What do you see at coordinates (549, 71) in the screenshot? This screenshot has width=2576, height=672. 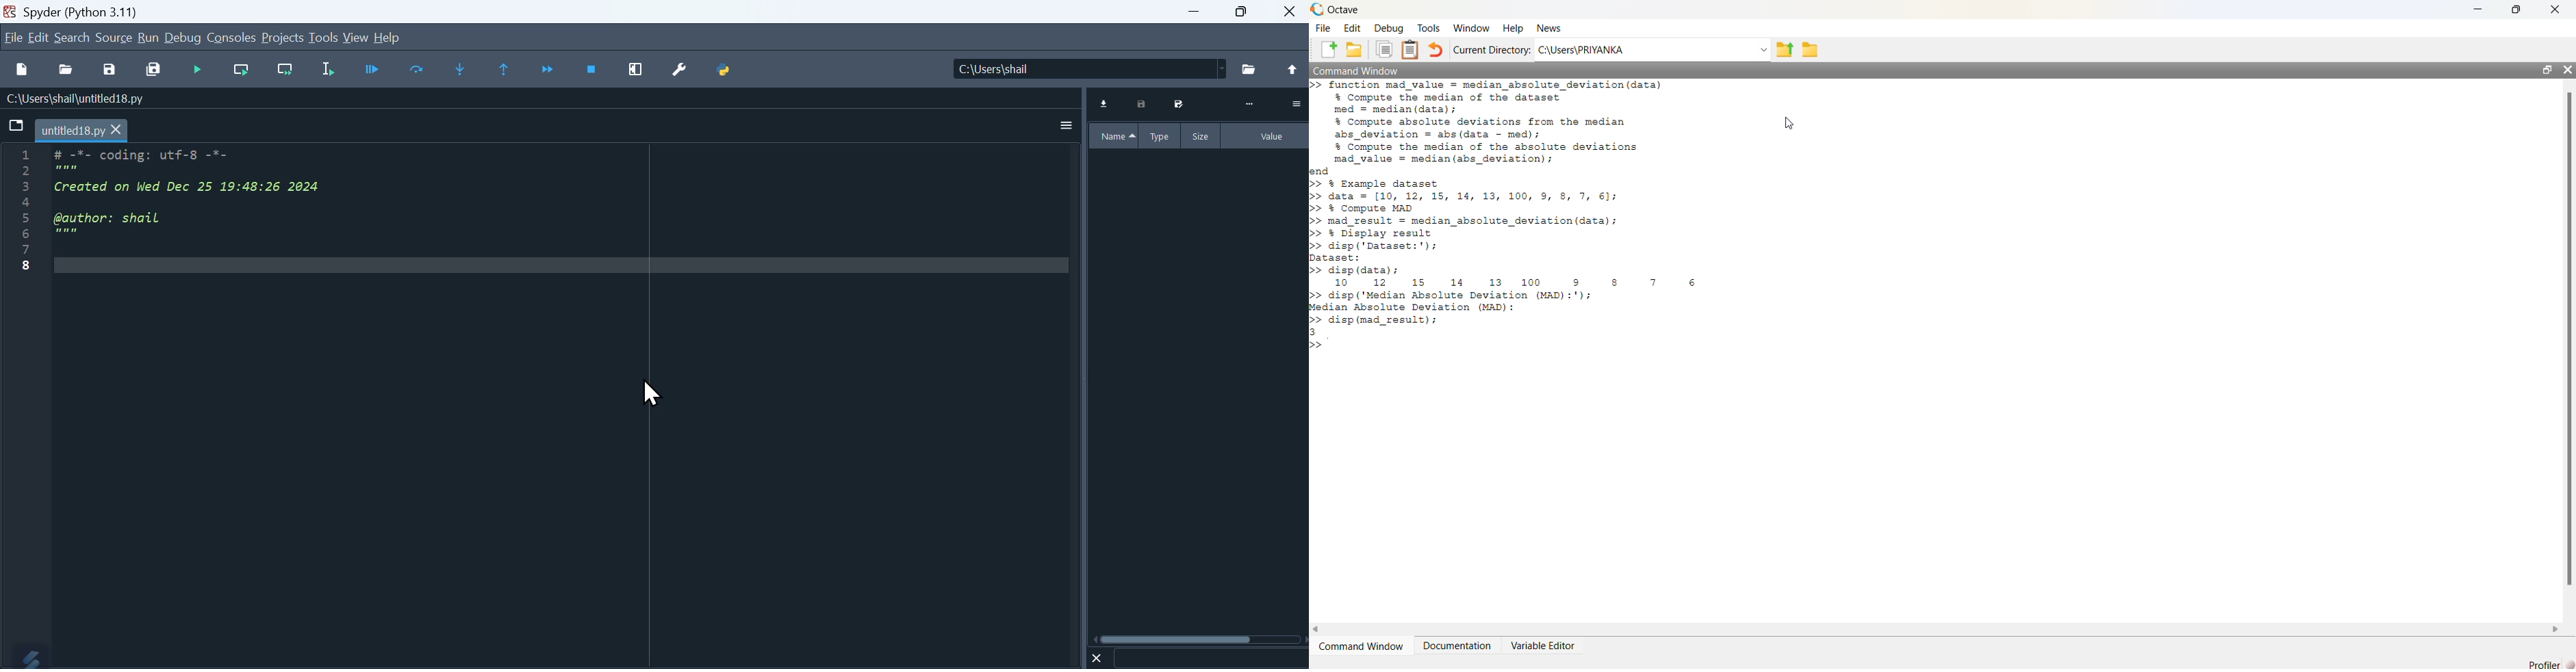 I see `Continue execution until next function` at bounding box center [549, 71].